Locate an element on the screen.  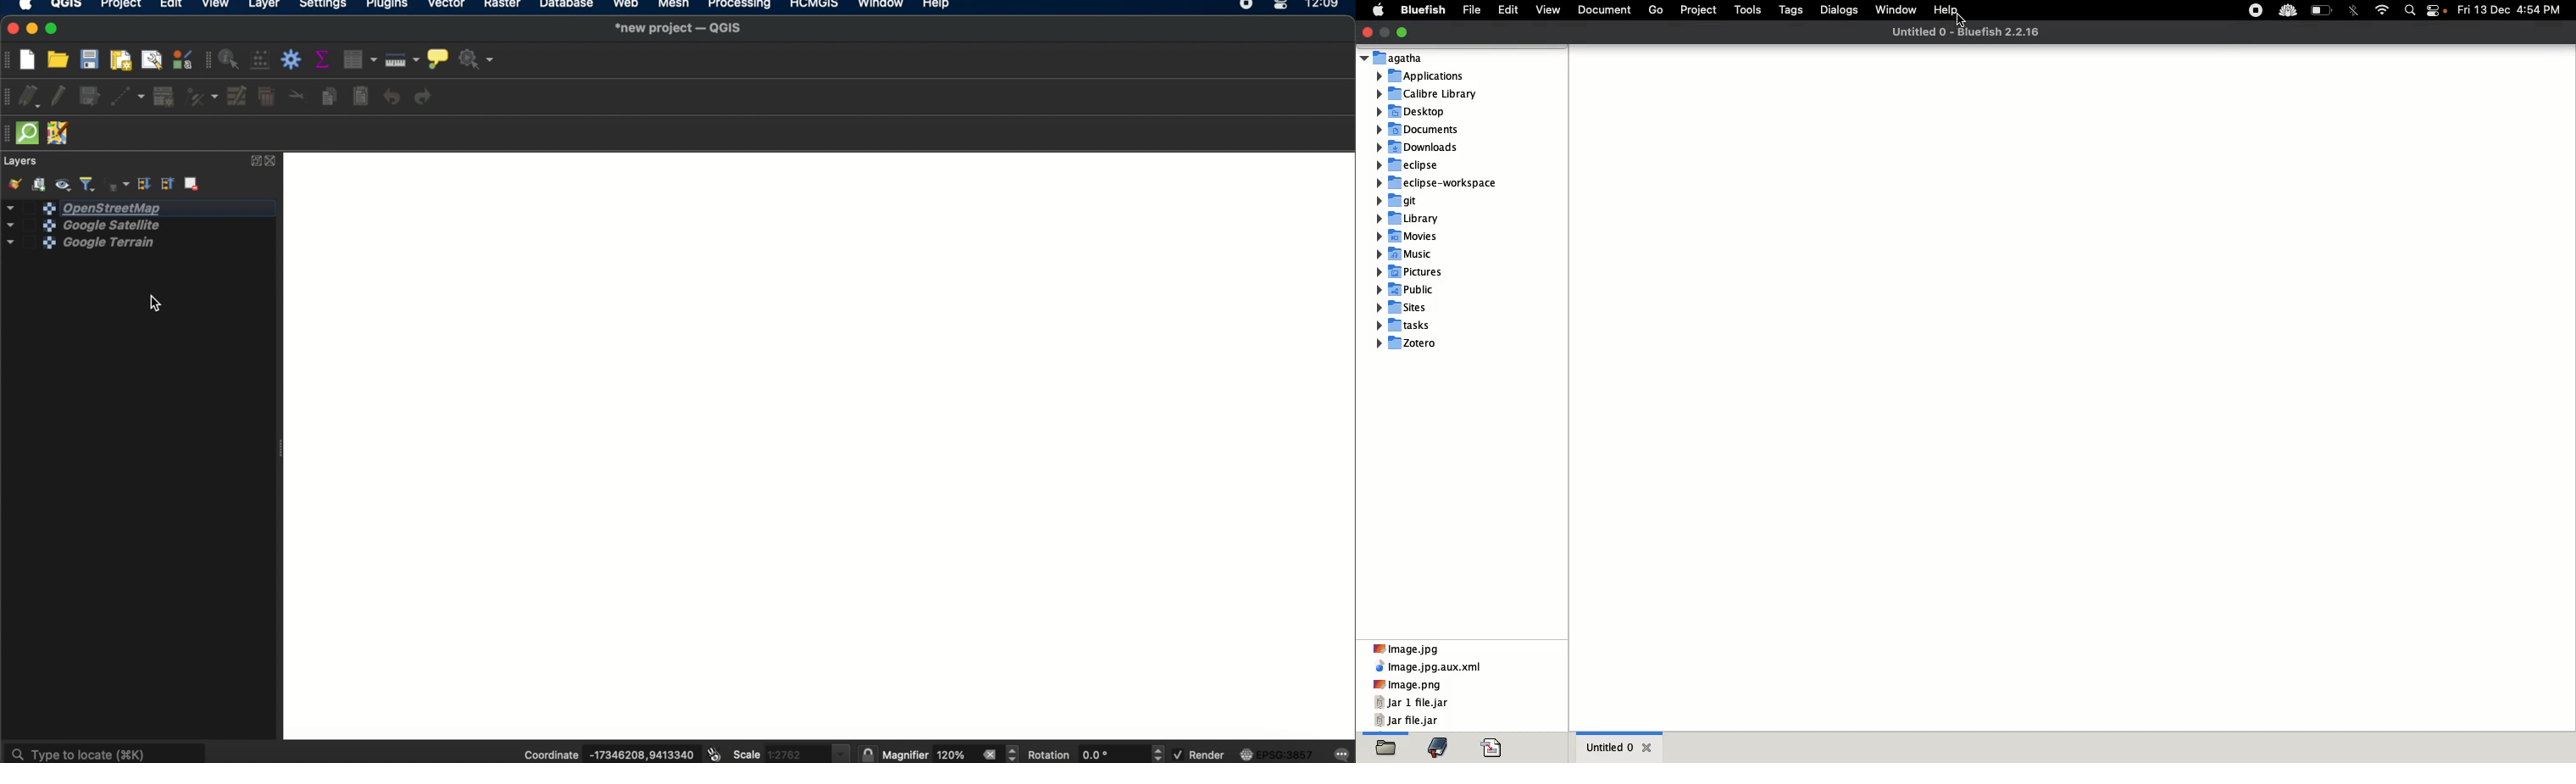
*new project-QGIS is located at coordinates (679, 29).